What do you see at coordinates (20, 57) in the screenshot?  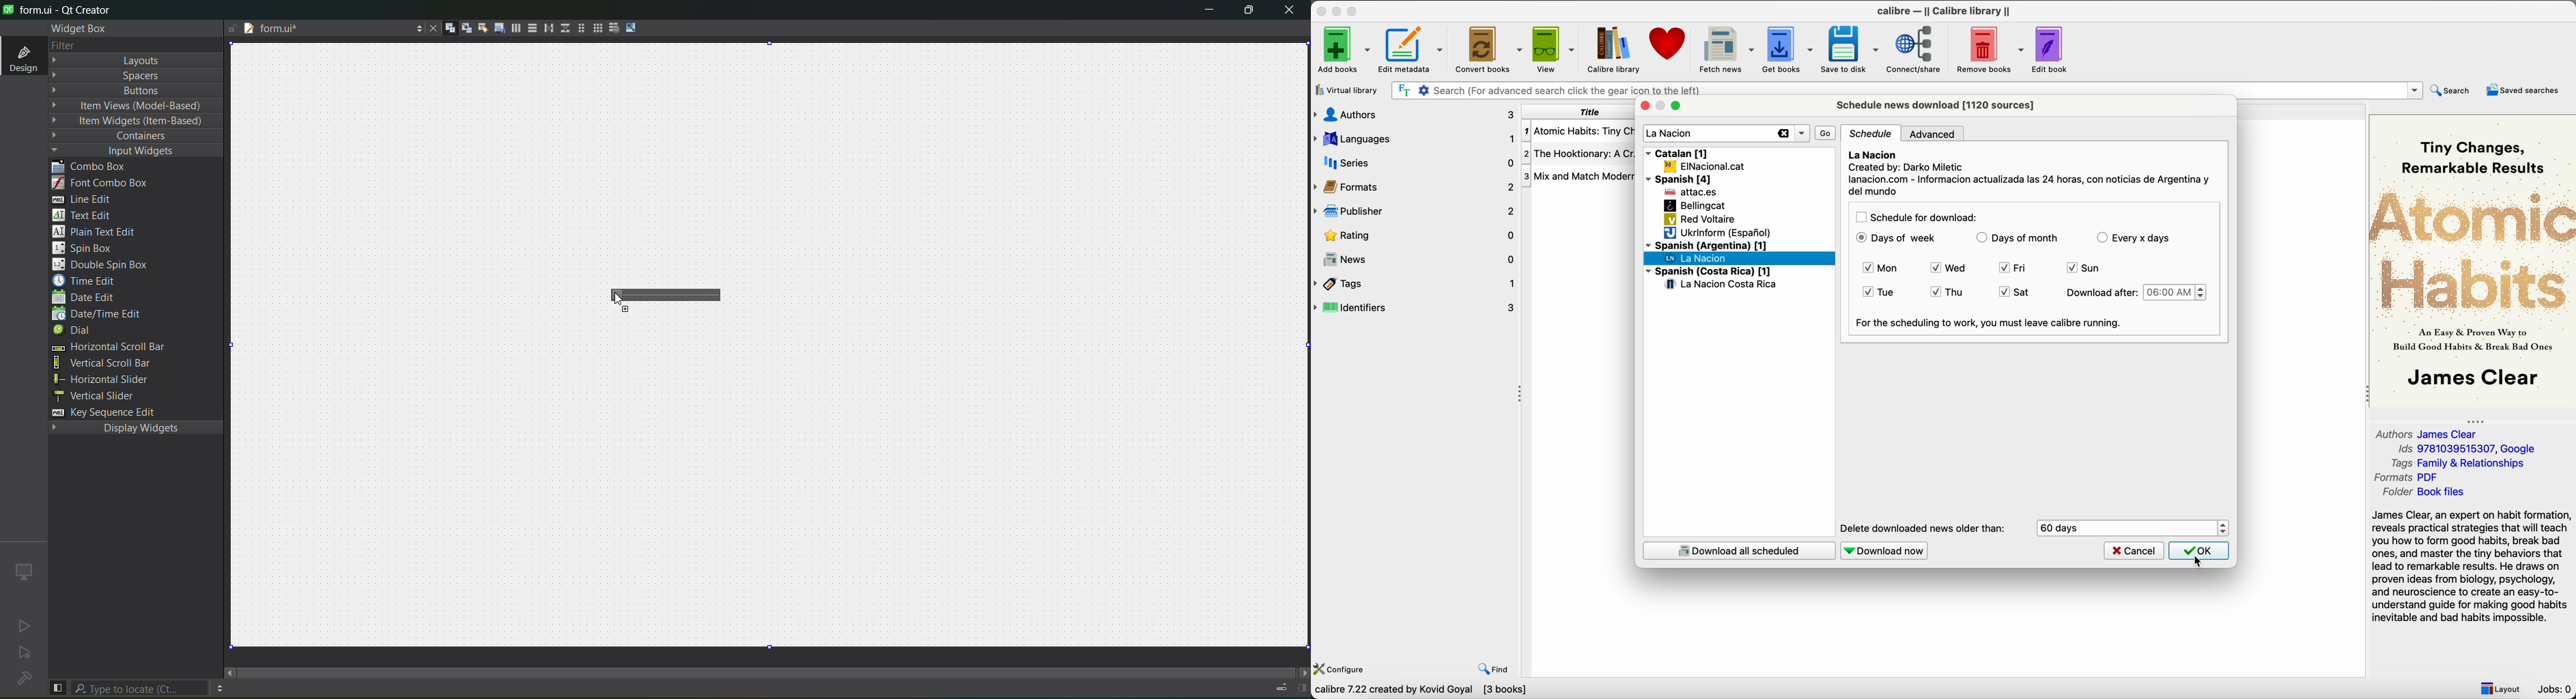 I see `design` at bounding box center [20, 57].